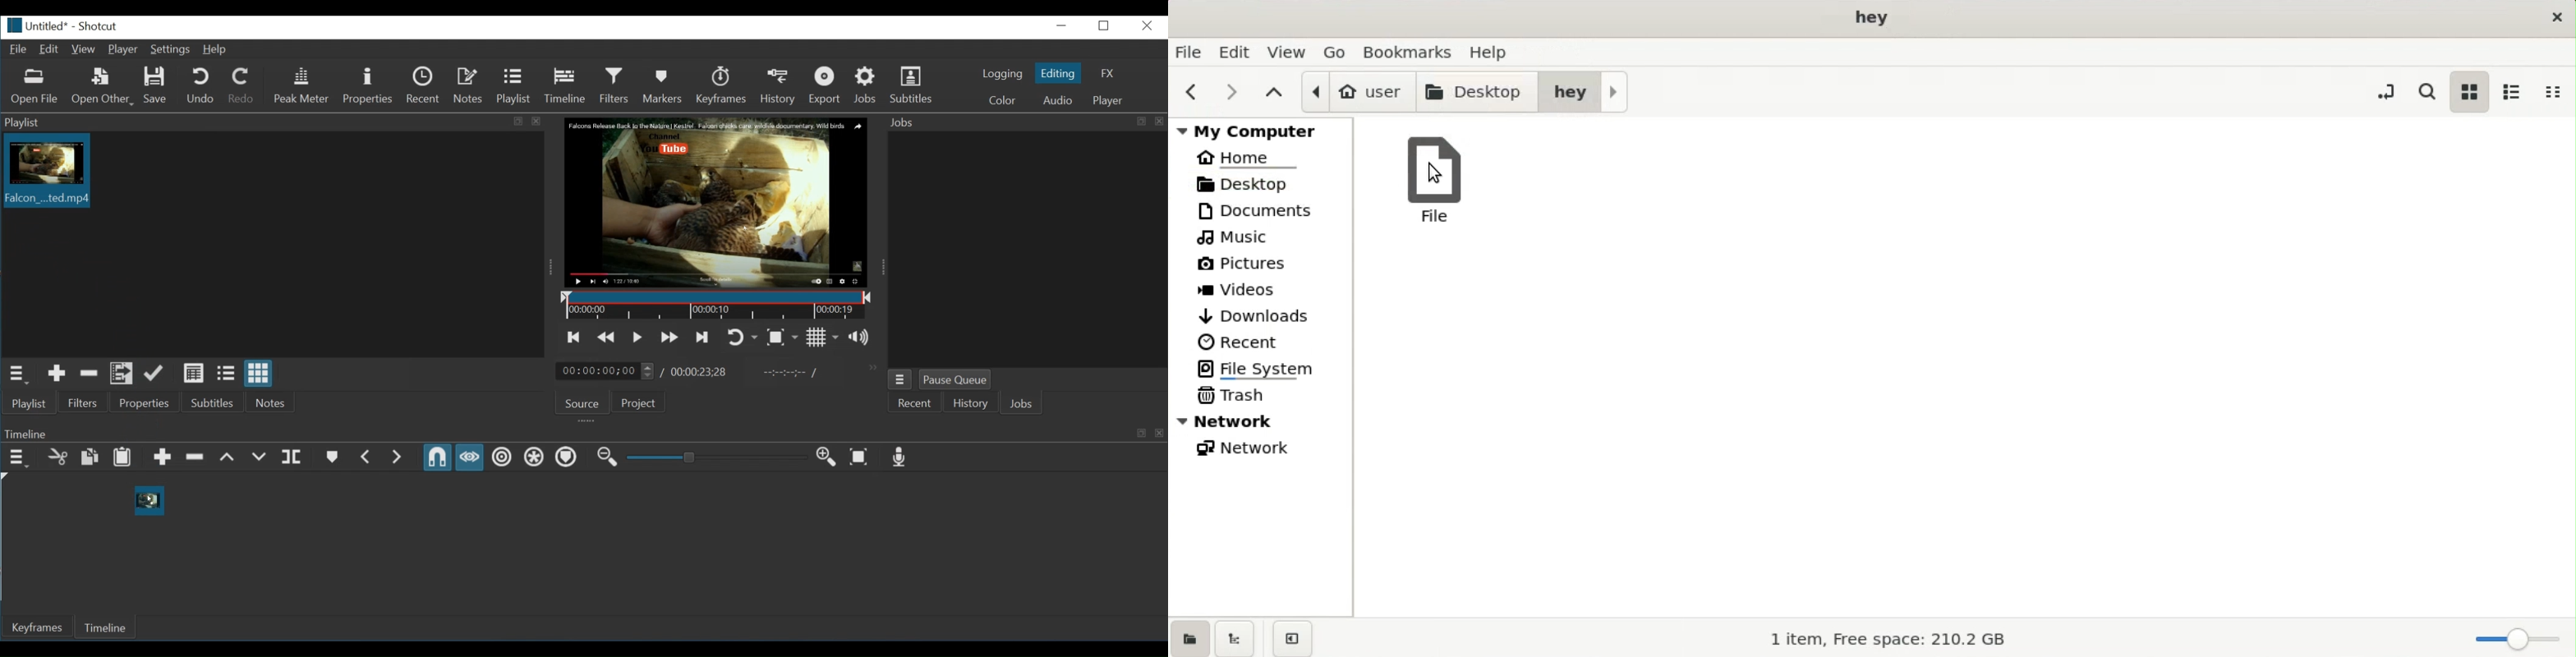 The image size is (2576, 672). Describe the element at coordinates (782, 338) in the screenshot. I see `Toggle zoom` at that location.